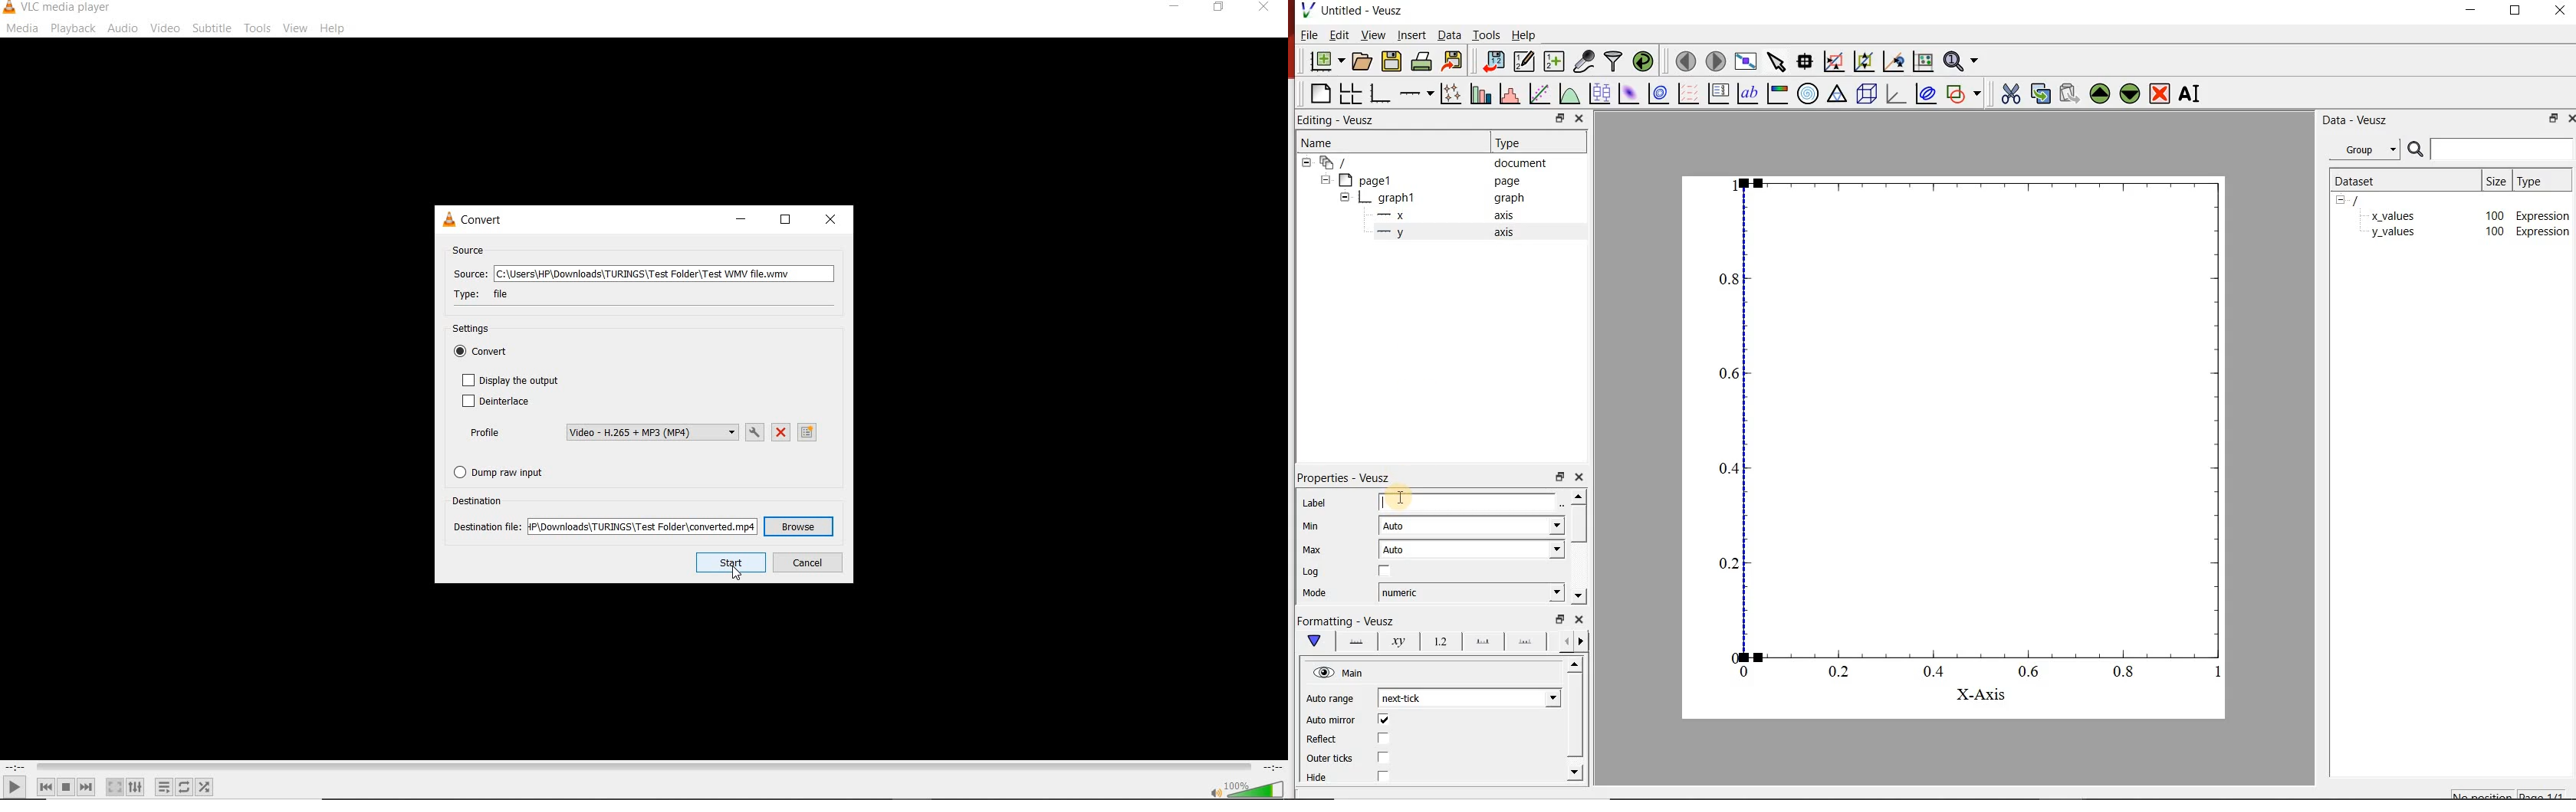  What do you see at coordinates (1641, 62) in the screenshot?
I see `reload linked datasets` at bounding box center [1641, 62].